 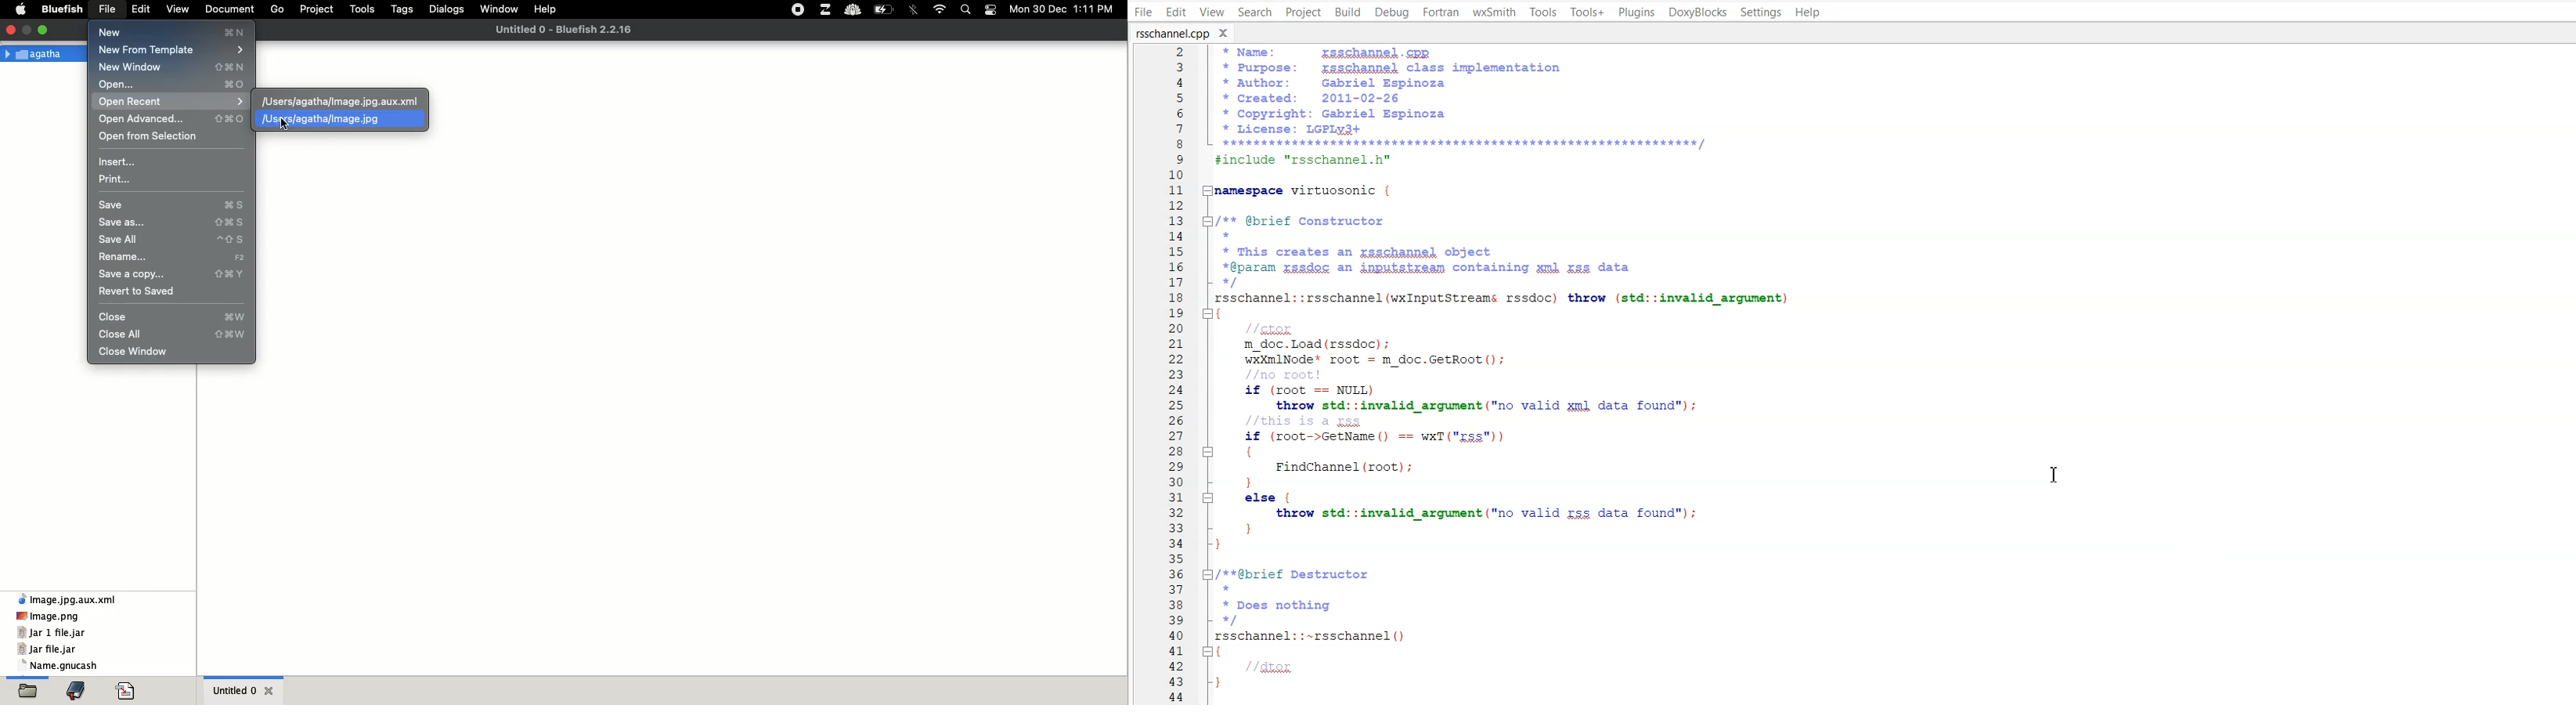 What do you see at coordinates (142, 8) in the screenshot?
I see `edit` at bounding box center [142, 8].